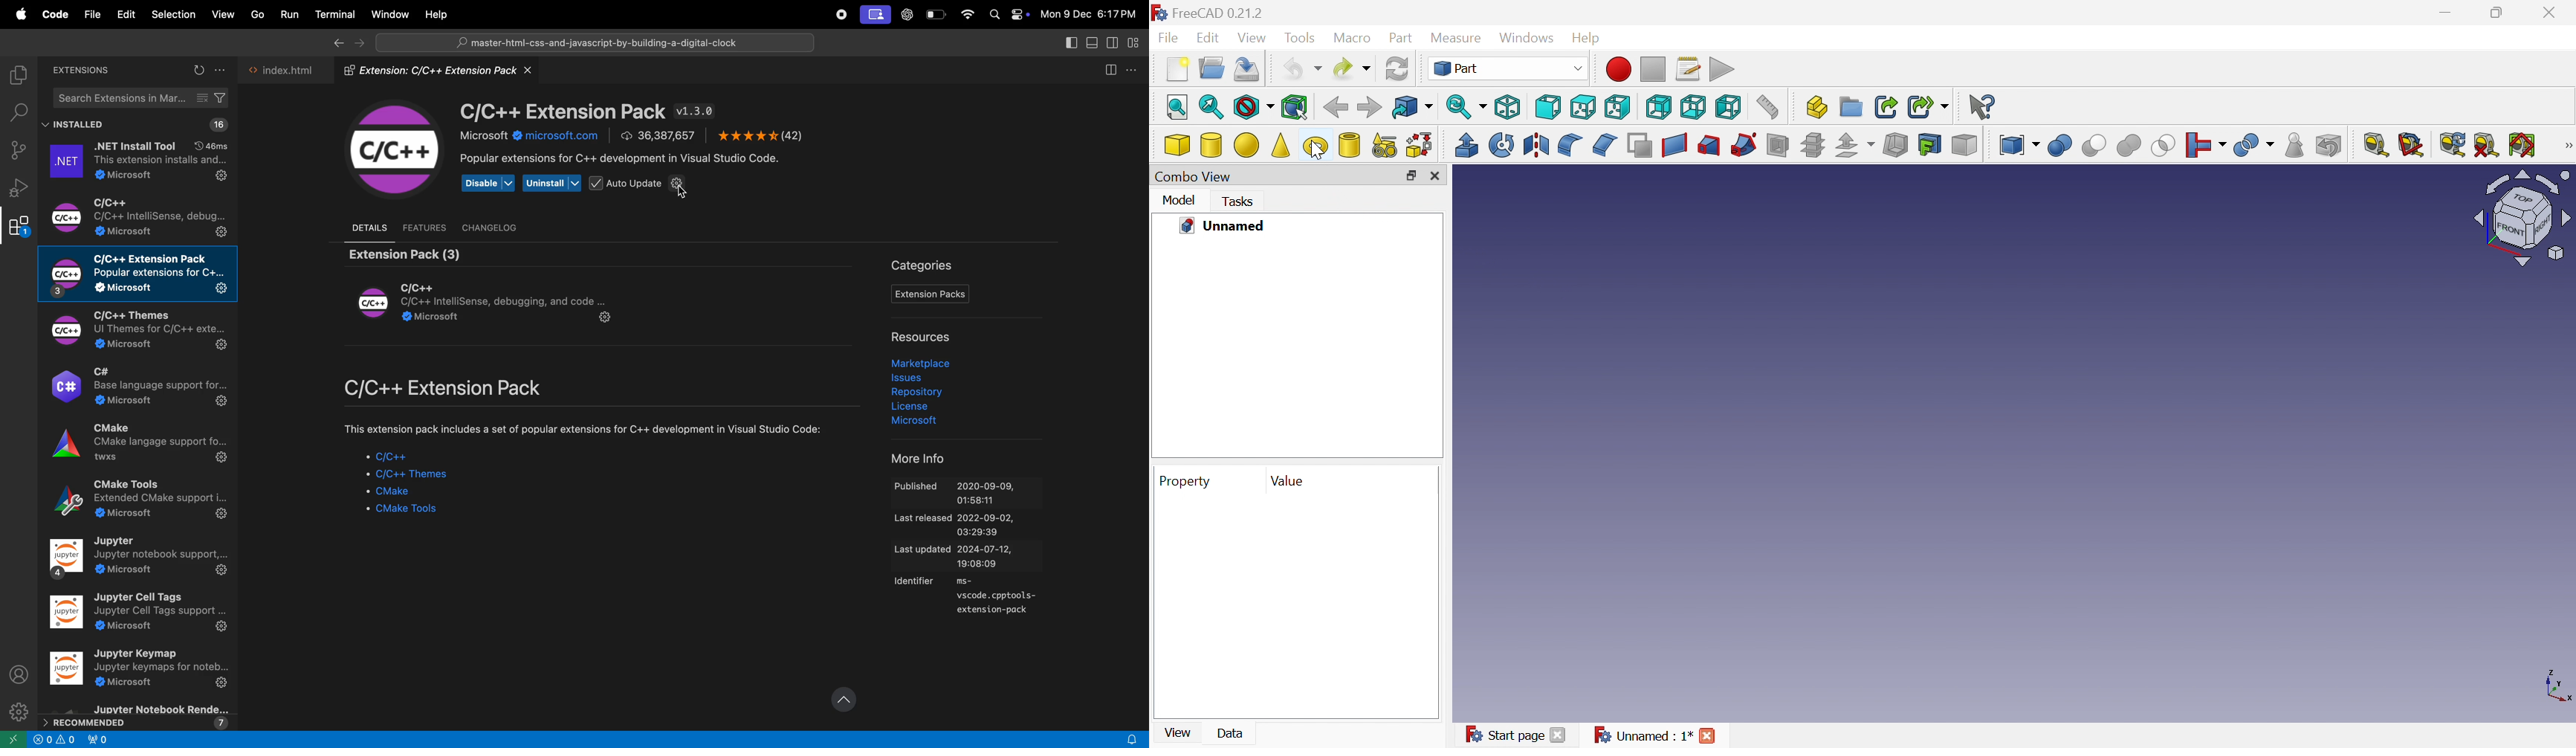 The height and width of the screenshot is (756, 2576). Describe the element at coordinates (1724, 69) in the screenshot. I see `Execute macro` at that location.